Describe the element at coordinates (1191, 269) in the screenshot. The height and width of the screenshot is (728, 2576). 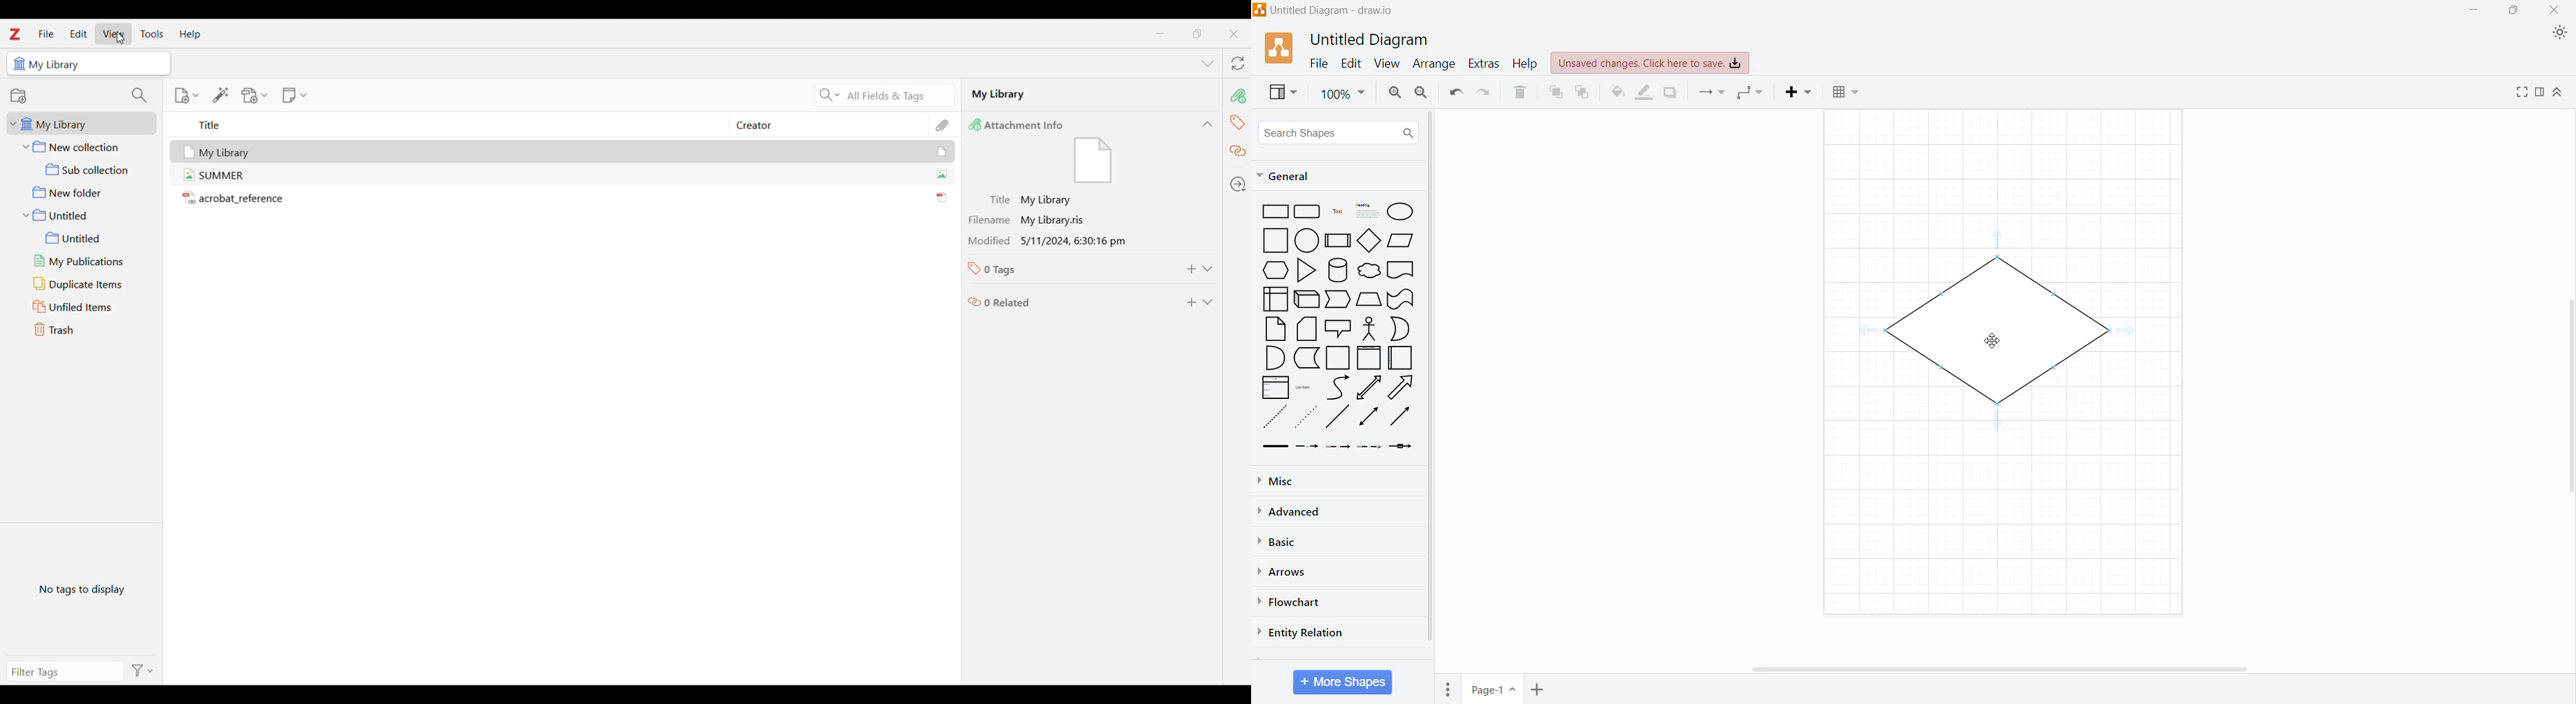
I see `Add to tags` at that location.